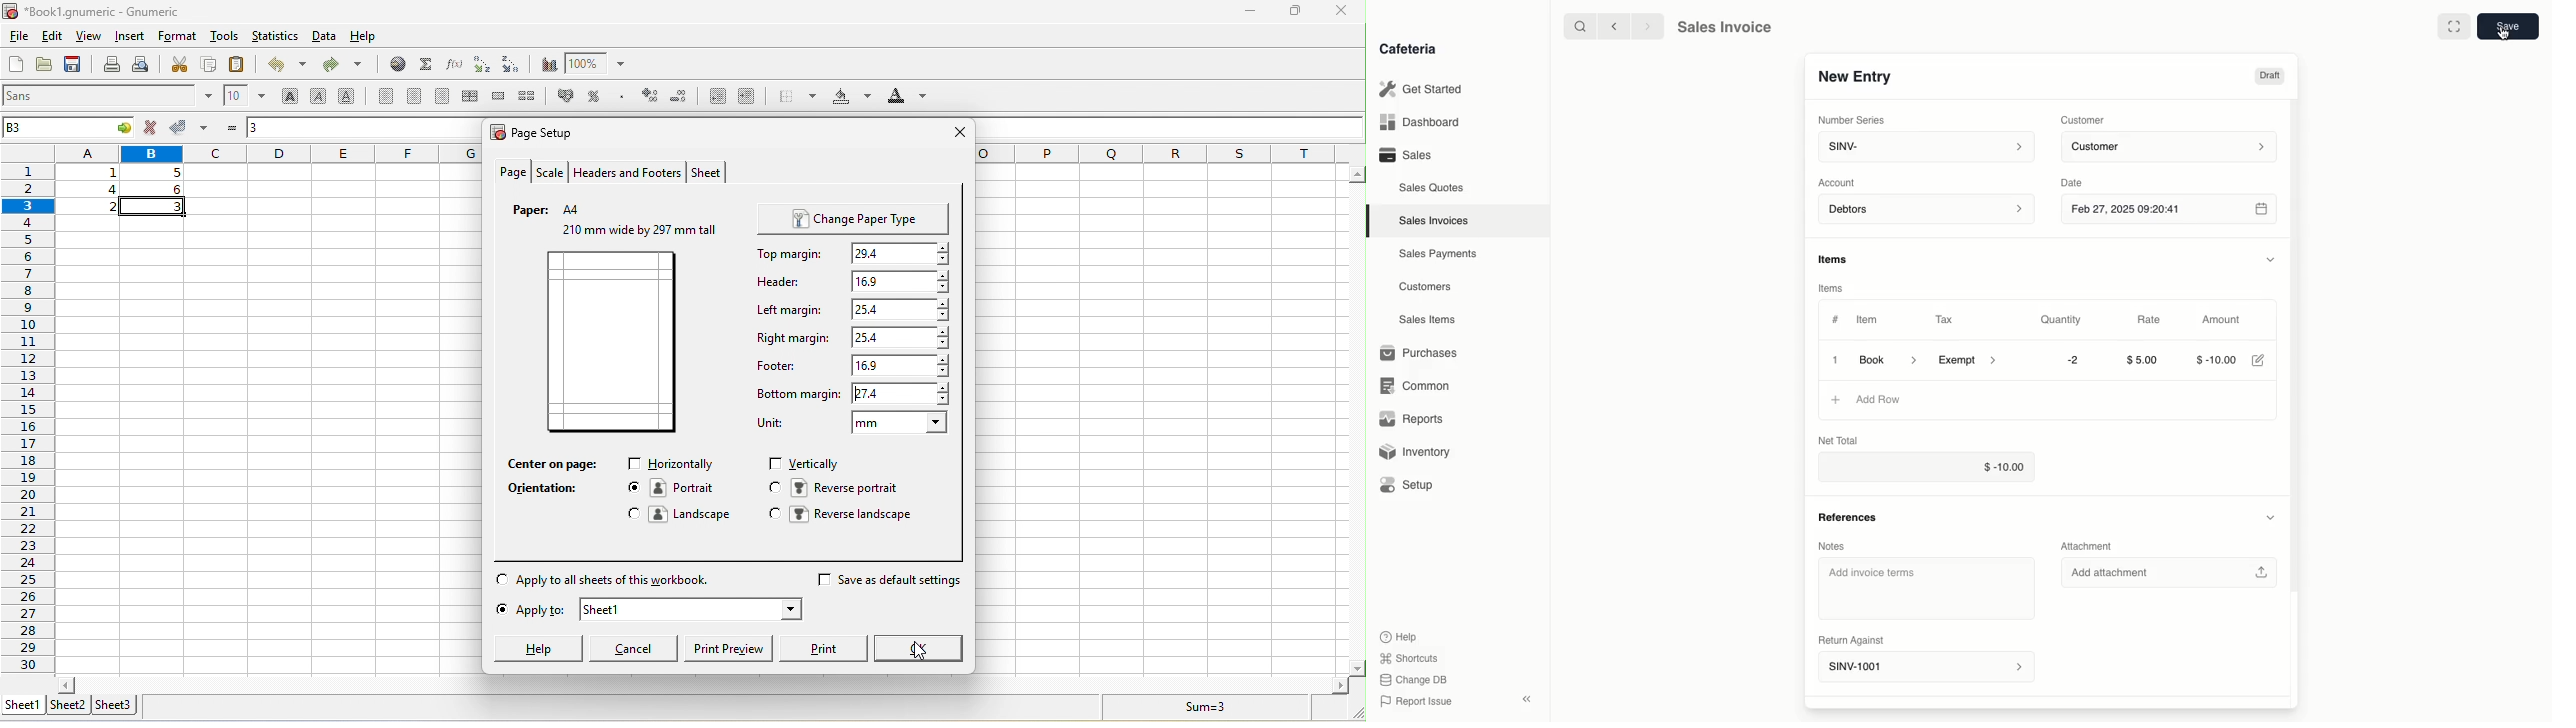 The height and width of the screenshot is (728, 2576). What do you see at coordinates (2455, 26) in the screenshot?
I see `Full width toggle` at bounding box center [2455, 26].